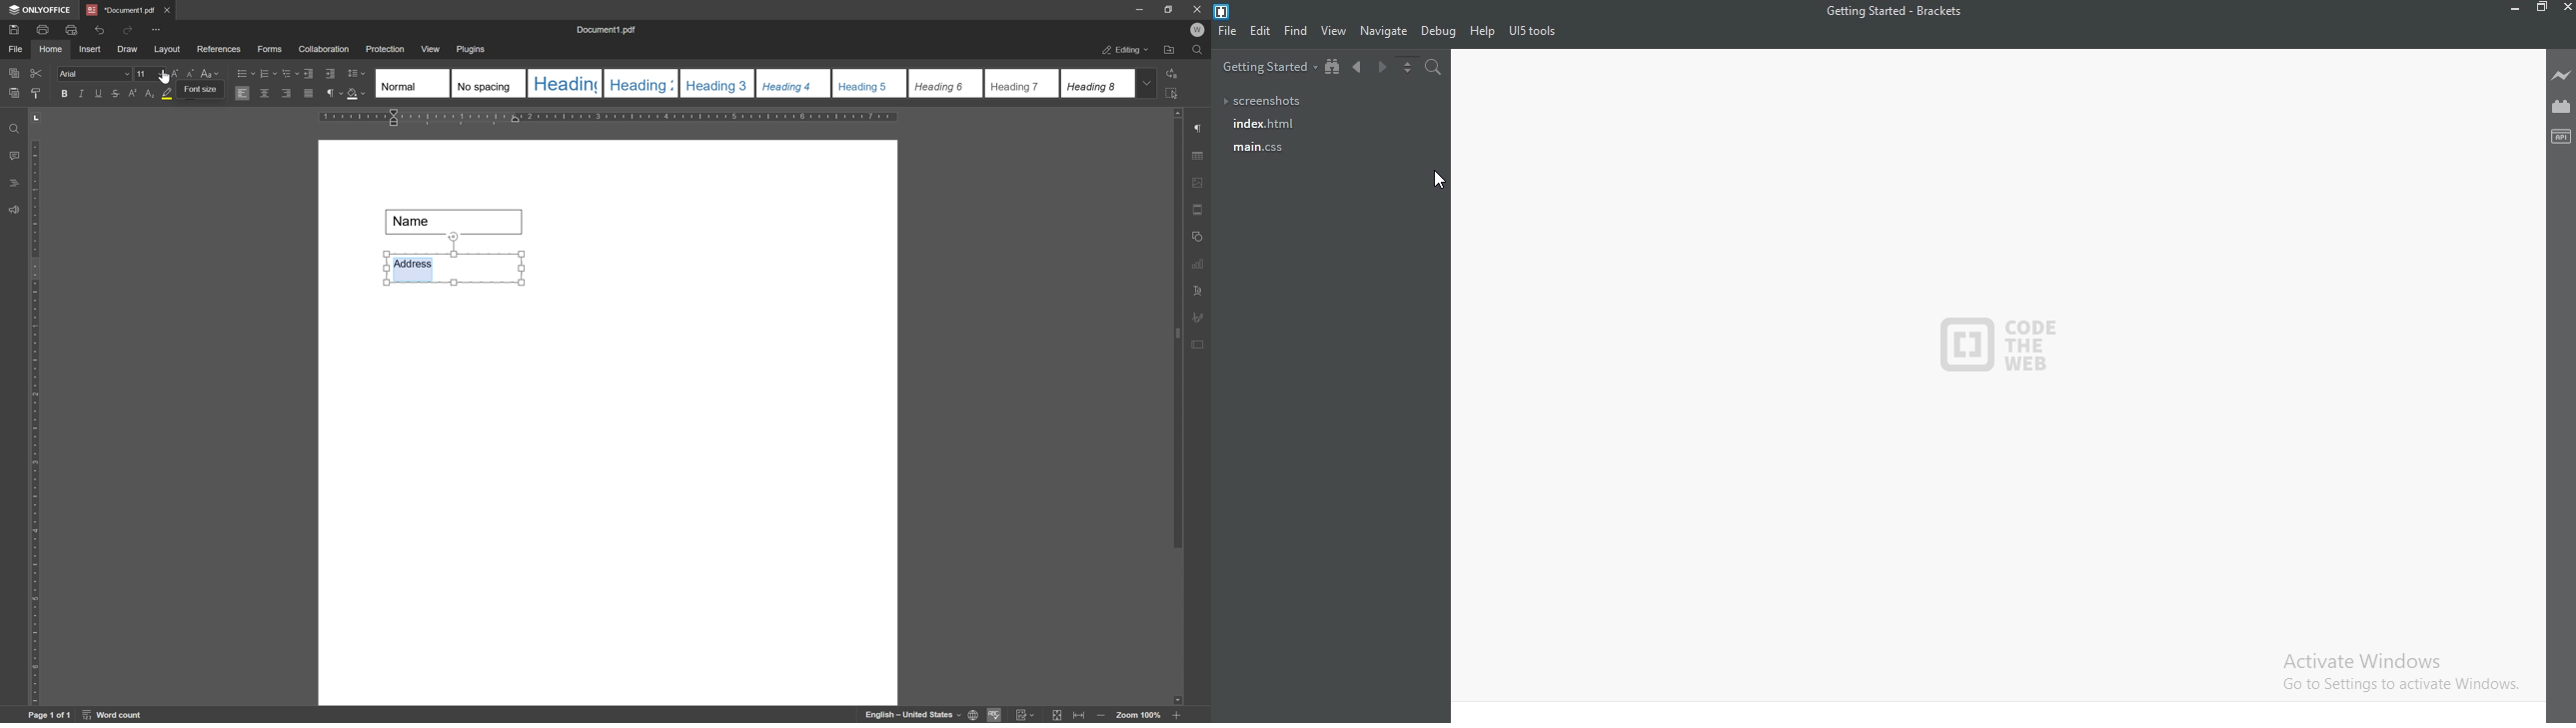 This screenshot has height=728, width=2576. What do you see at coordinates (2562, 105) in the screenshot?
I see `Extension Manager` at bounding box center [2562, 105].